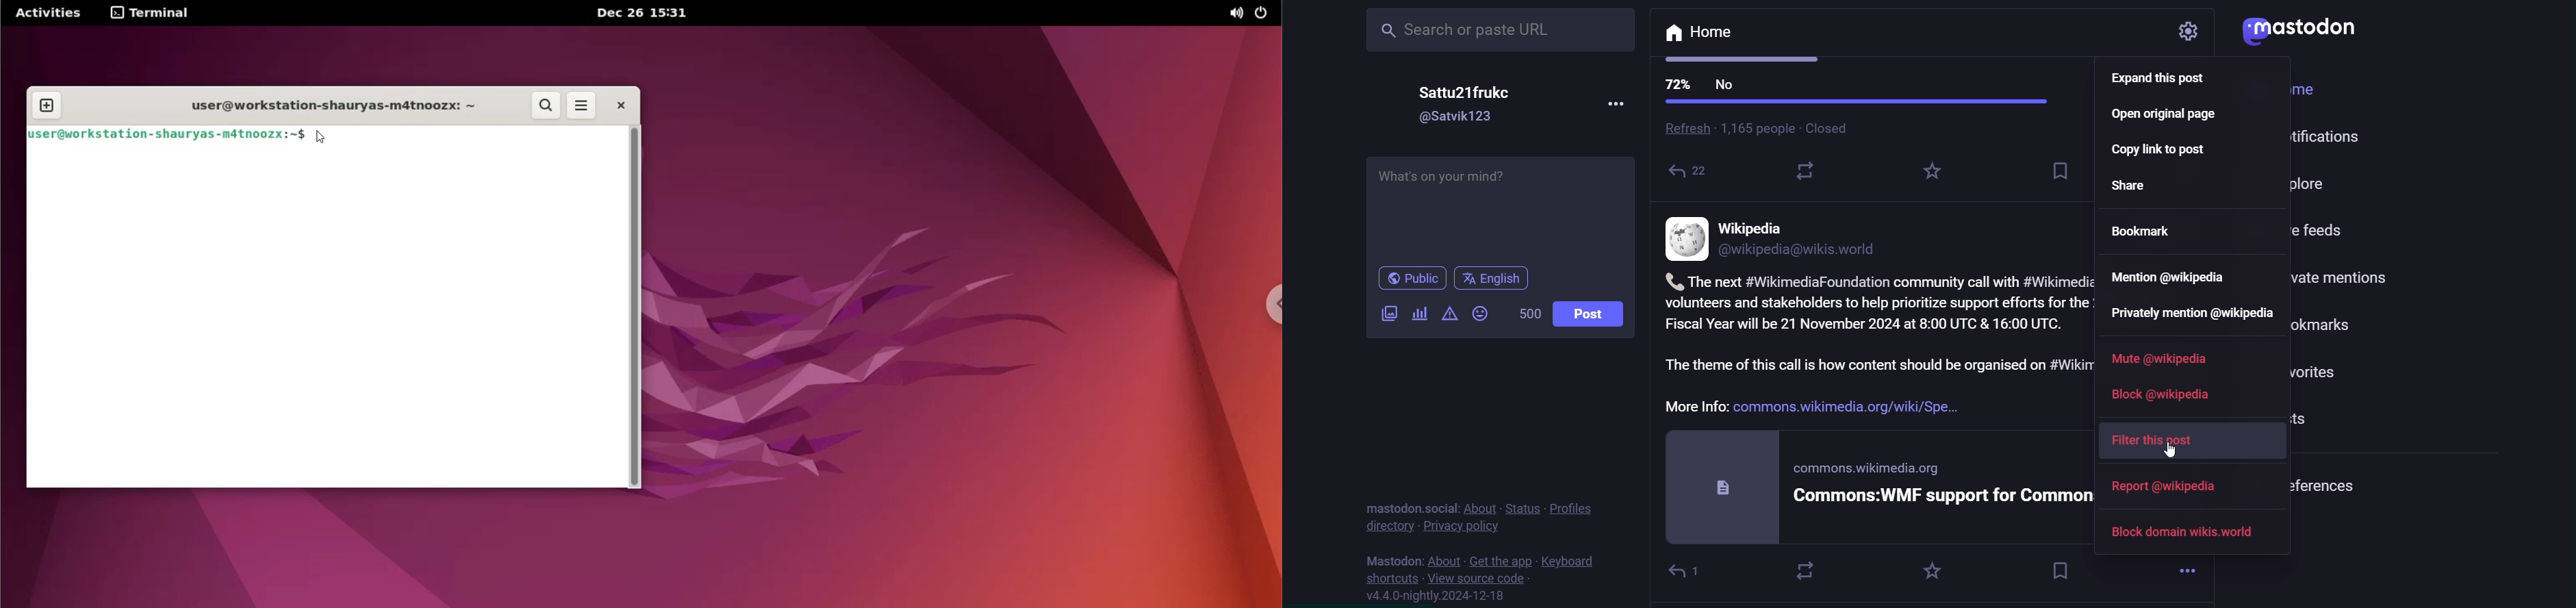 The image size is (2576, 616). I want to click on more options, so click(583, 106).